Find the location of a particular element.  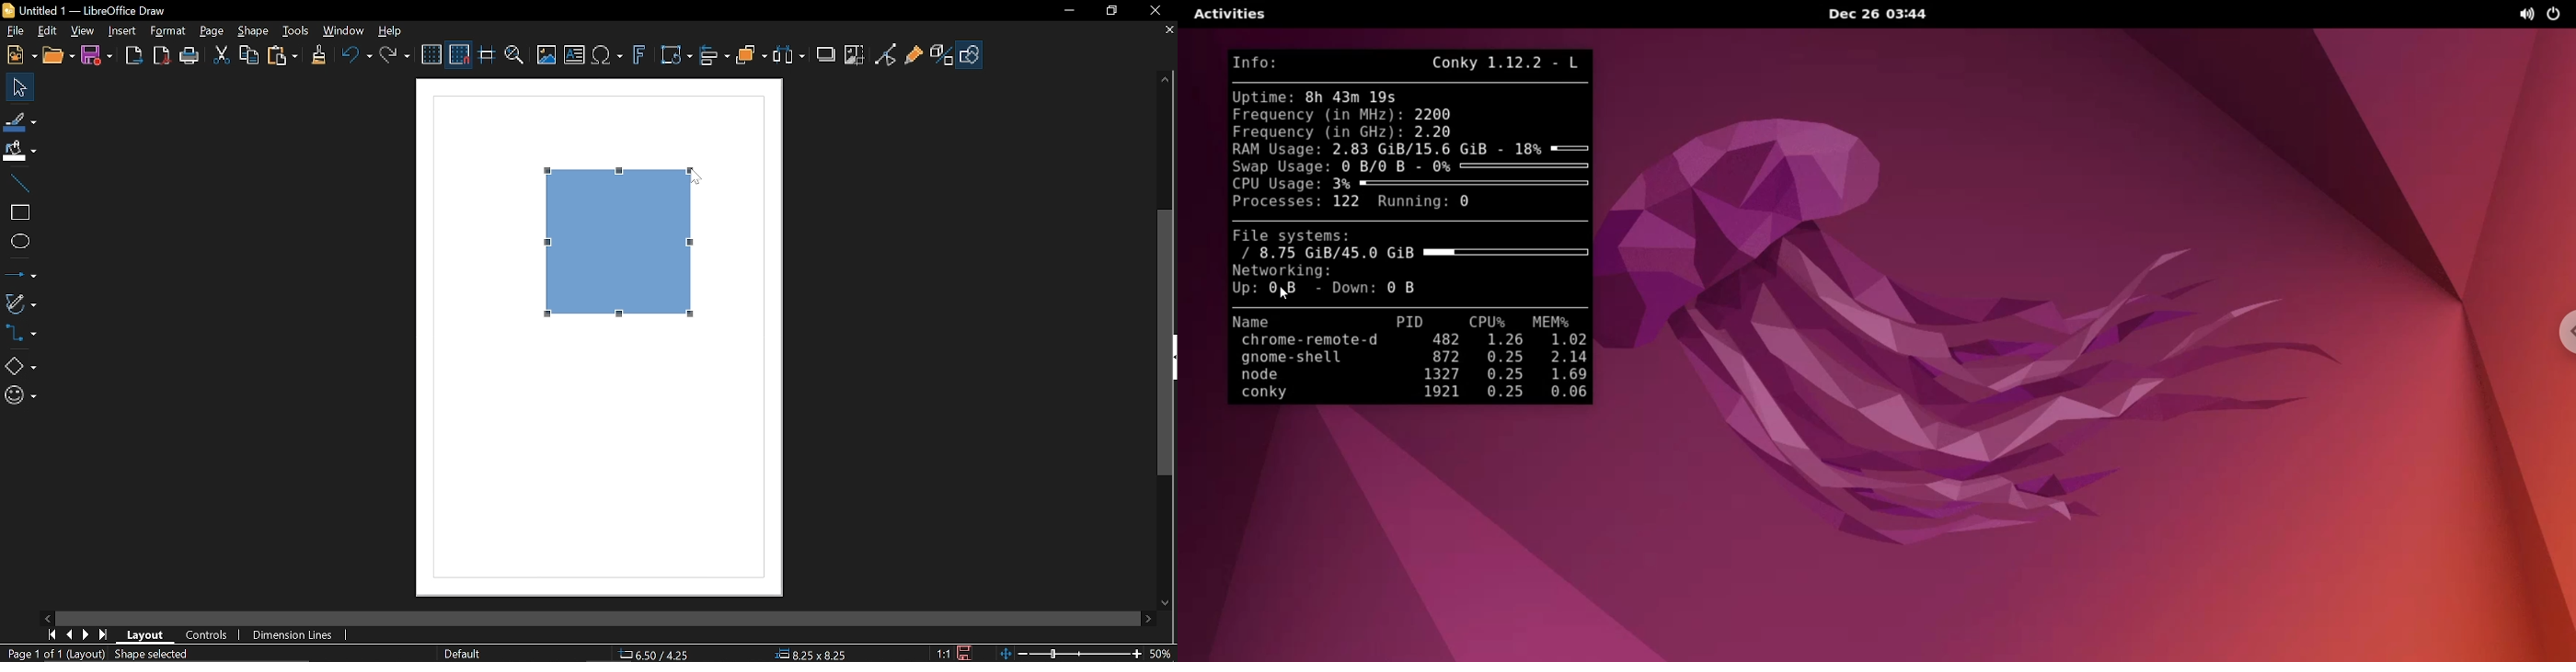

Shape selection is located at coordinates (160, 655).